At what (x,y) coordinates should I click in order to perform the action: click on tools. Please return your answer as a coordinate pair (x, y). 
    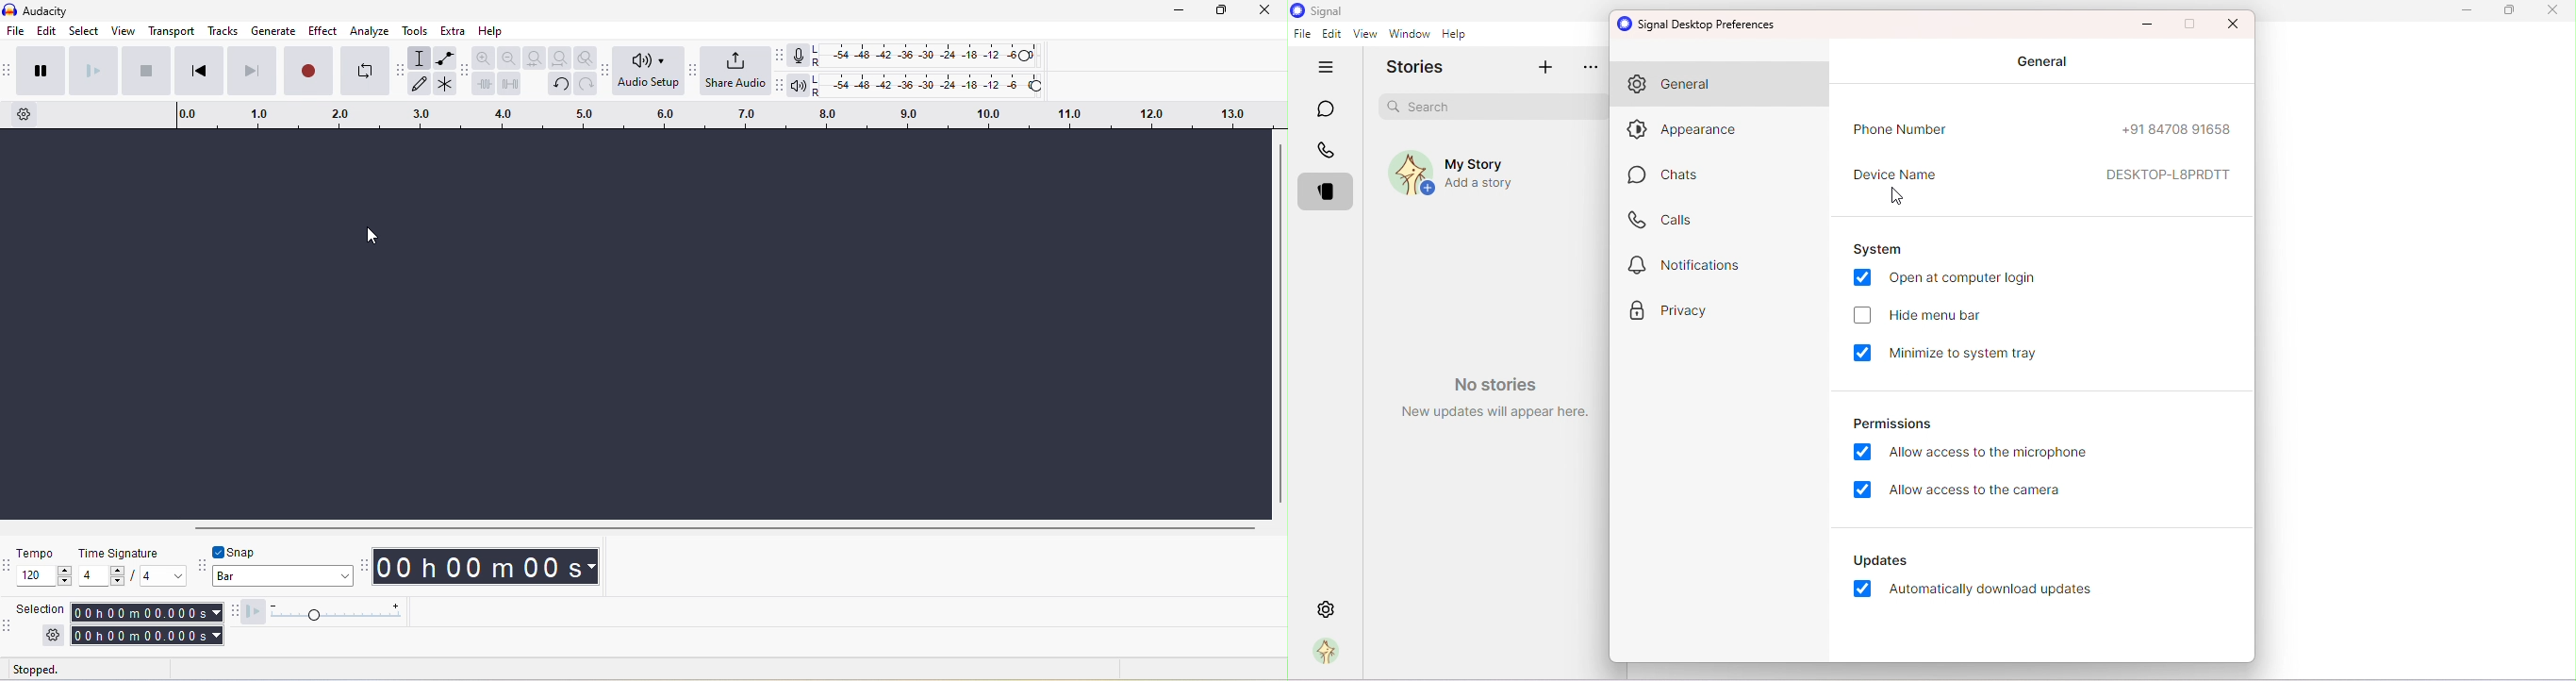
    Looking at the image, I should click on (412, 31).